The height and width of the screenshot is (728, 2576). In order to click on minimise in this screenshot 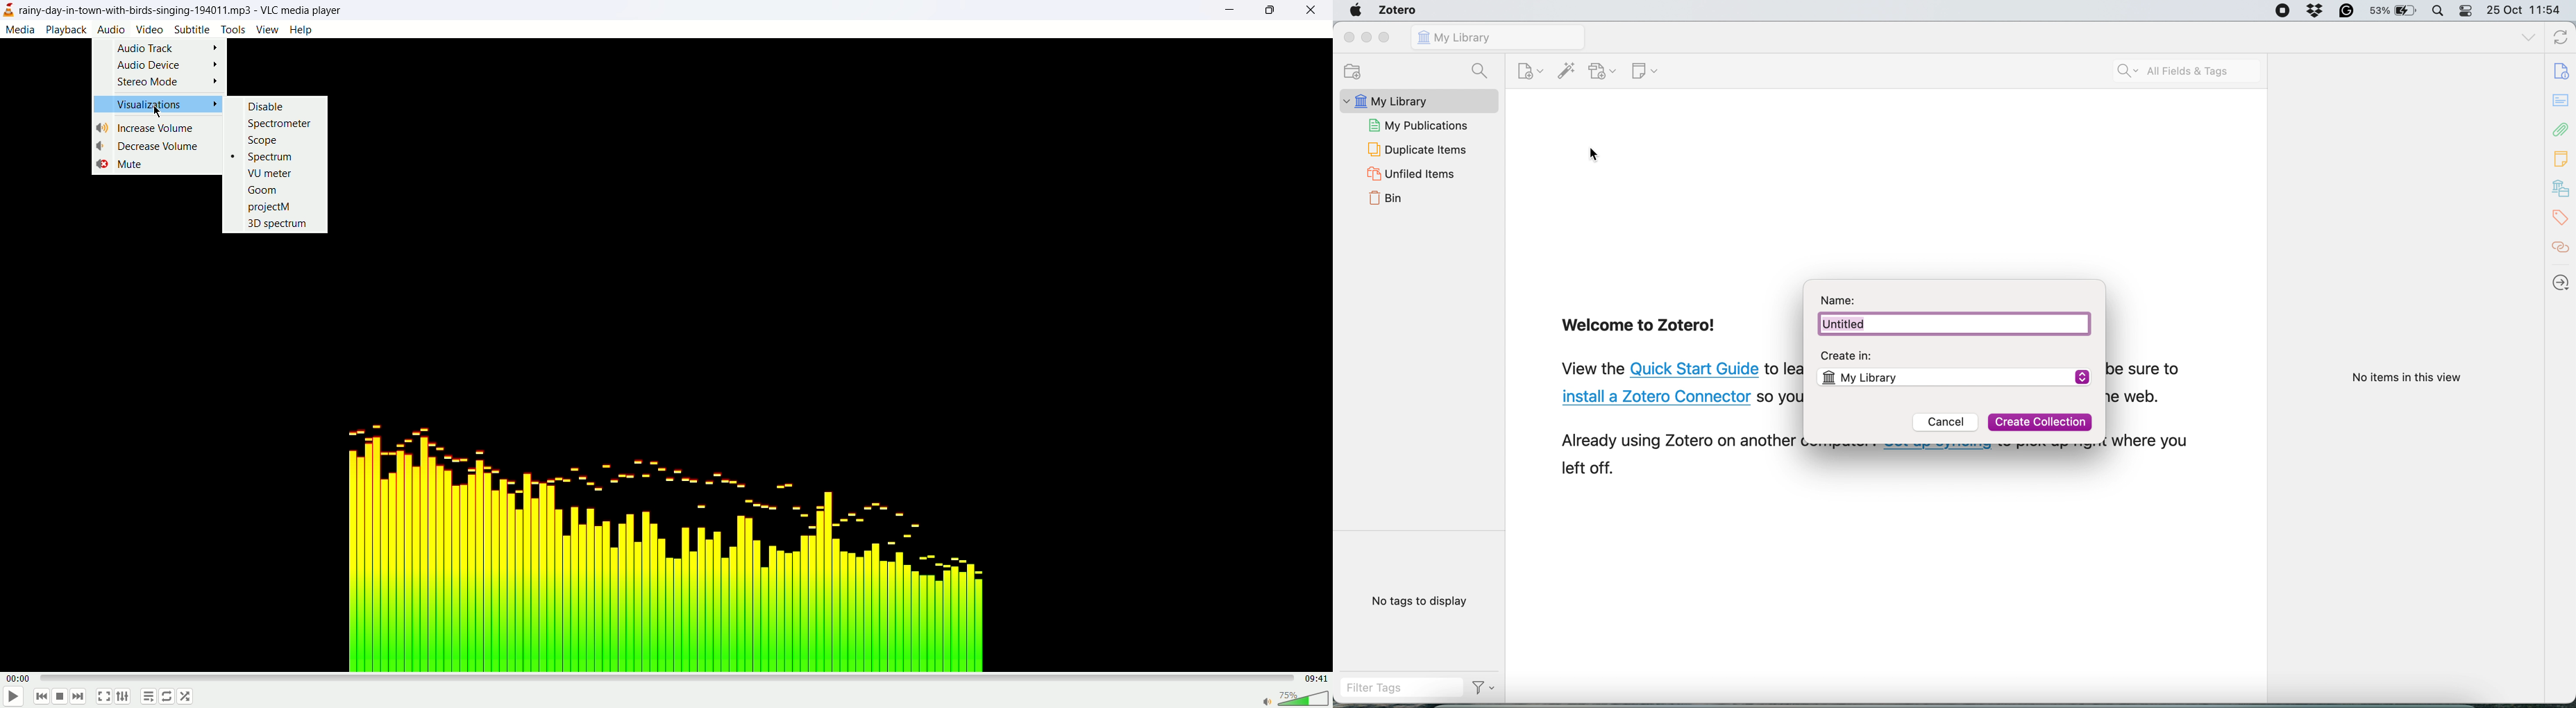, I will do `click(1368, 38)`.